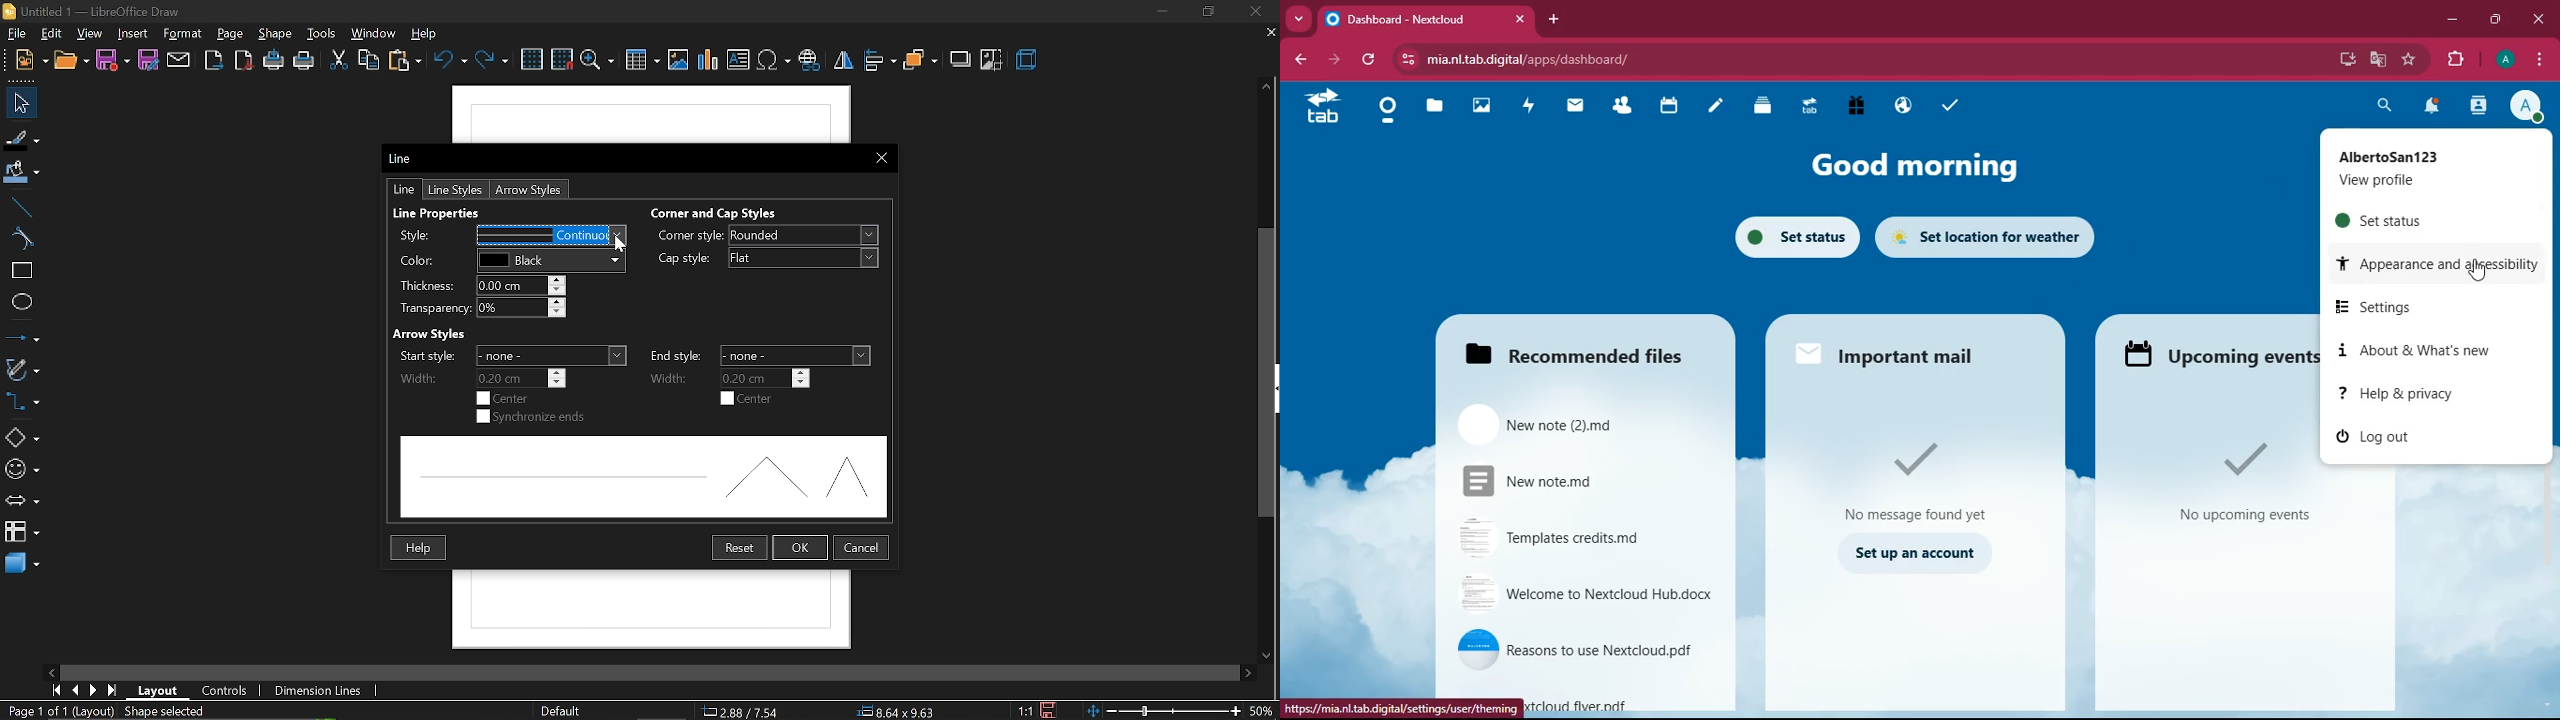  I want to click on align, so click(881, 60).